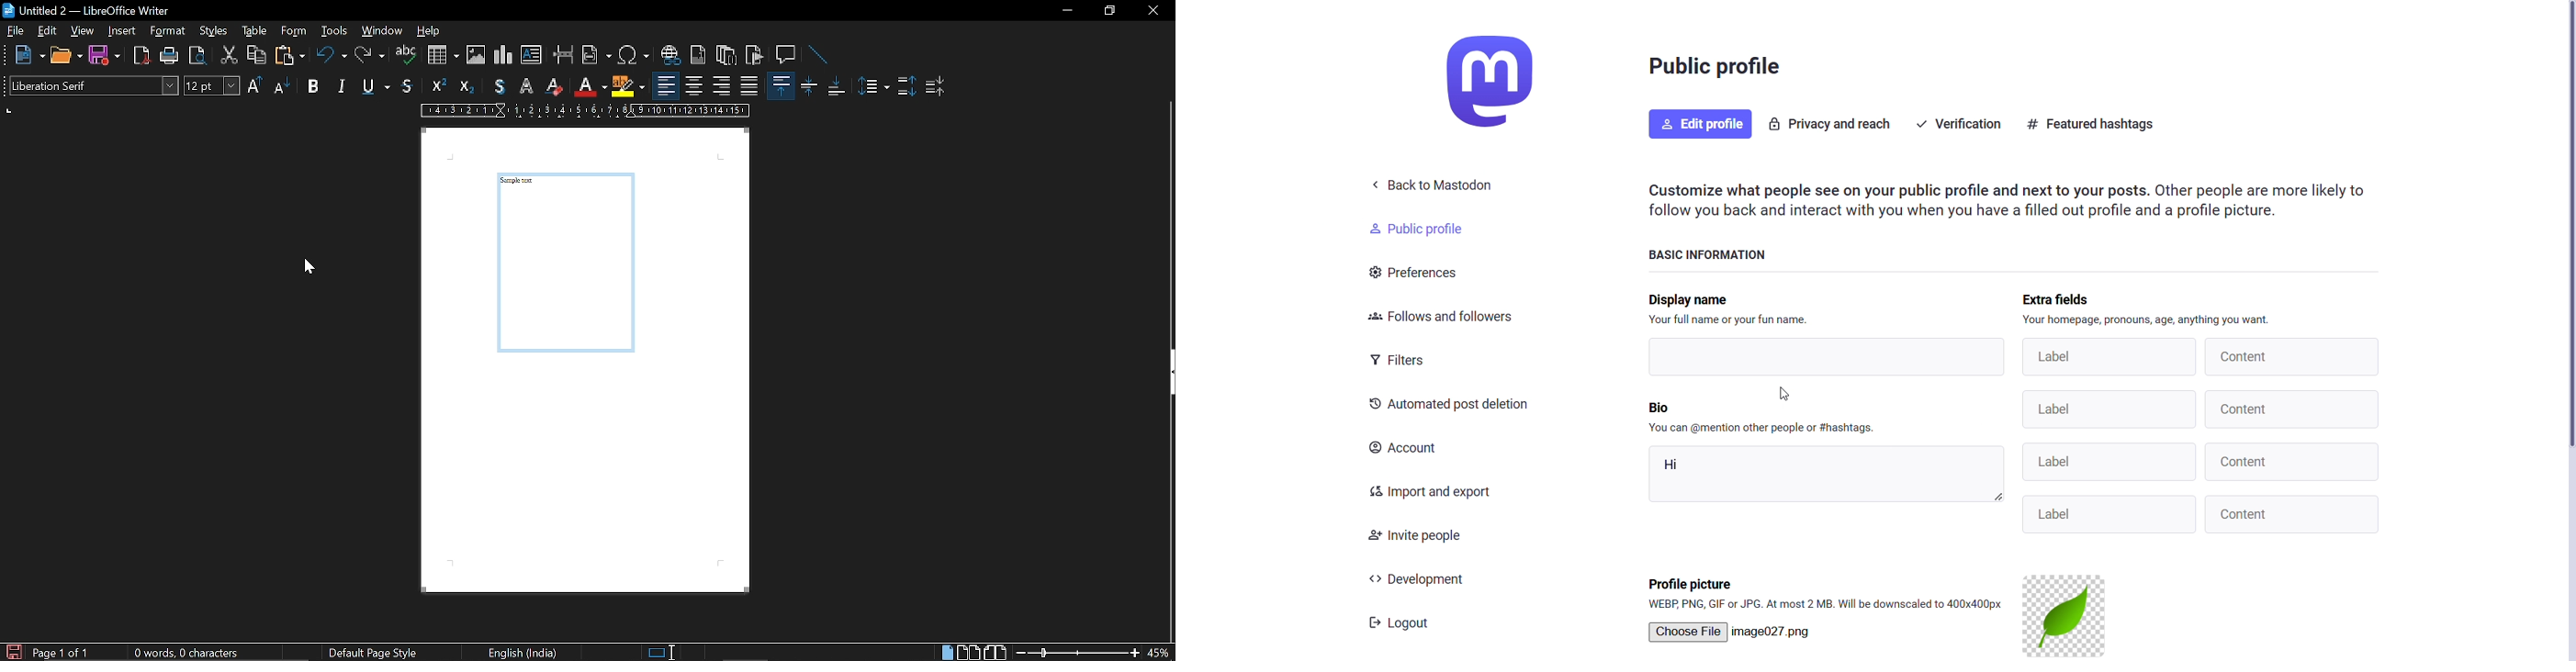  I want to click on strikethrough, so click(407, 87).